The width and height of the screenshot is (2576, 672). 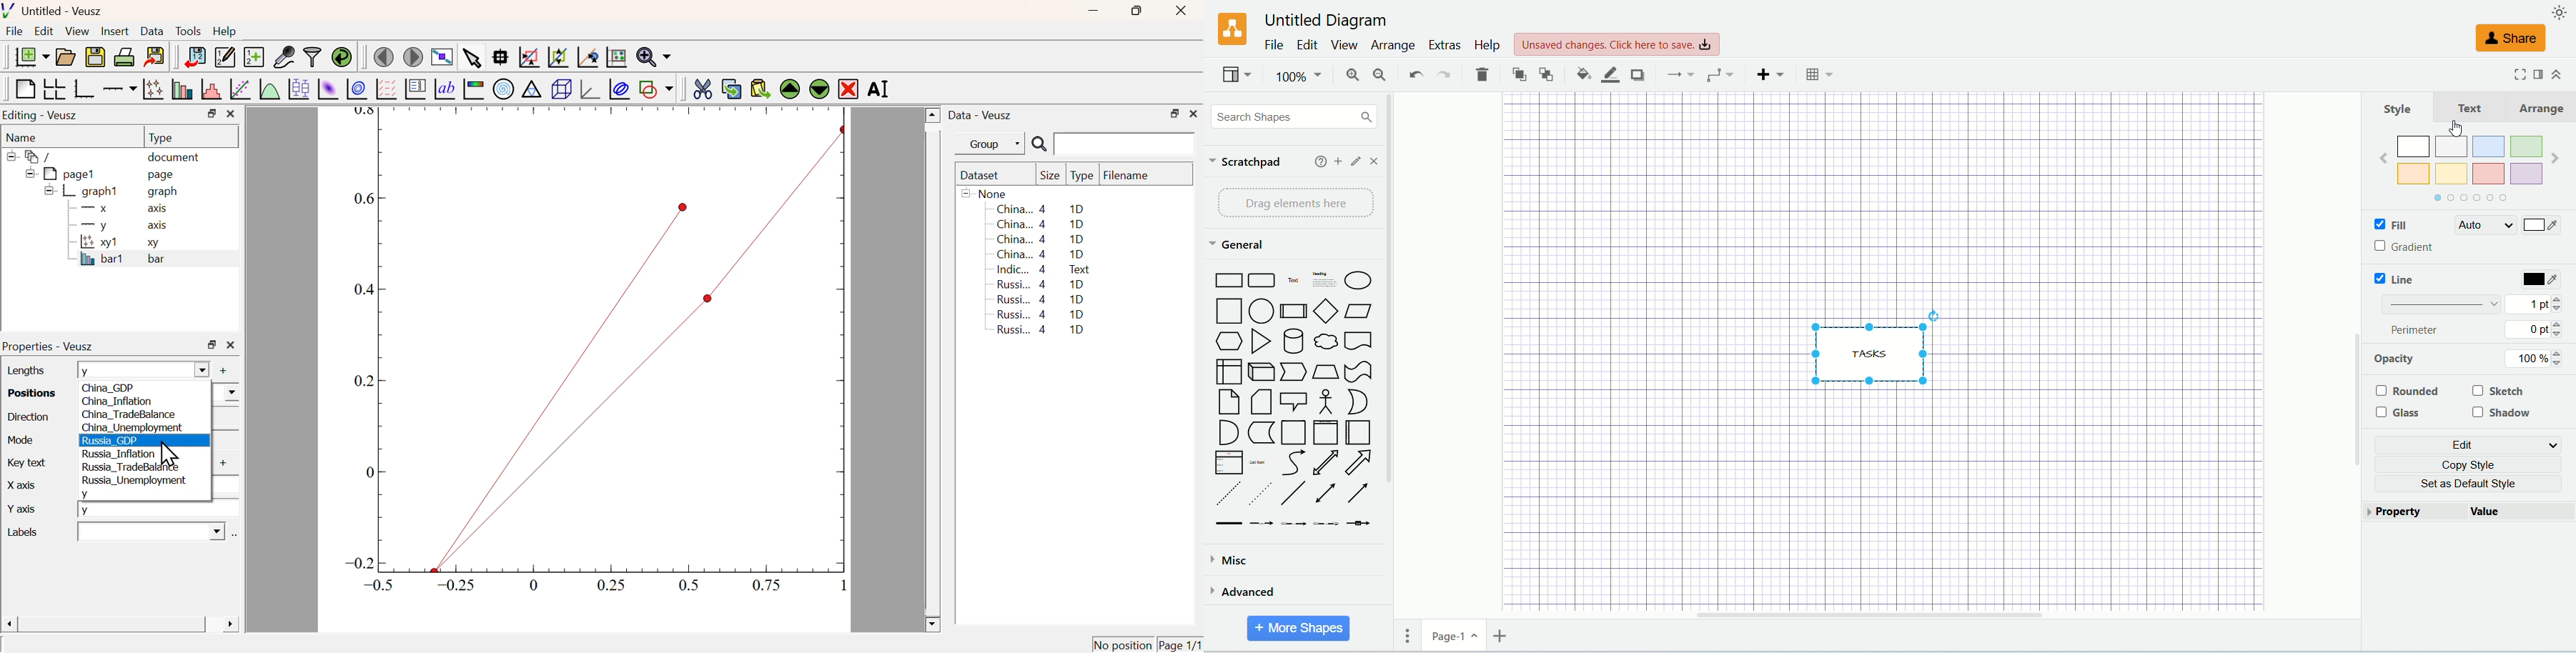 I want to click on fill, so click(x=2408, y=224).